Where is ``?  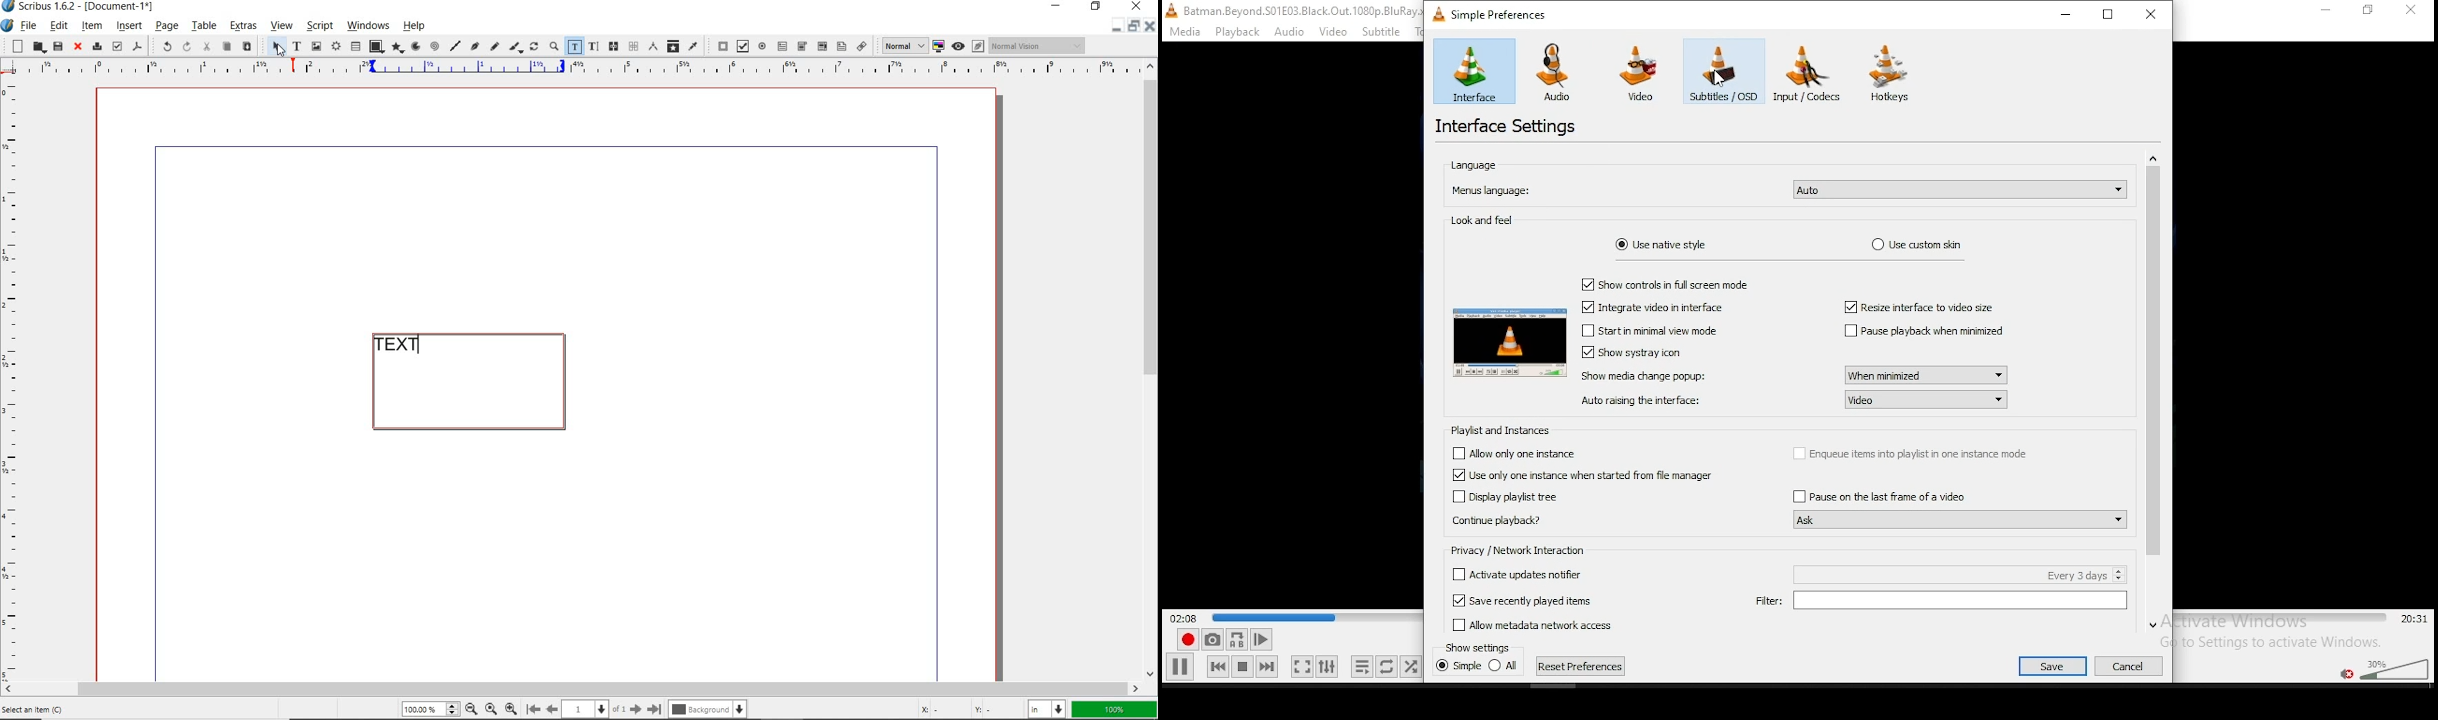  is located at coordinates (1927, 332).